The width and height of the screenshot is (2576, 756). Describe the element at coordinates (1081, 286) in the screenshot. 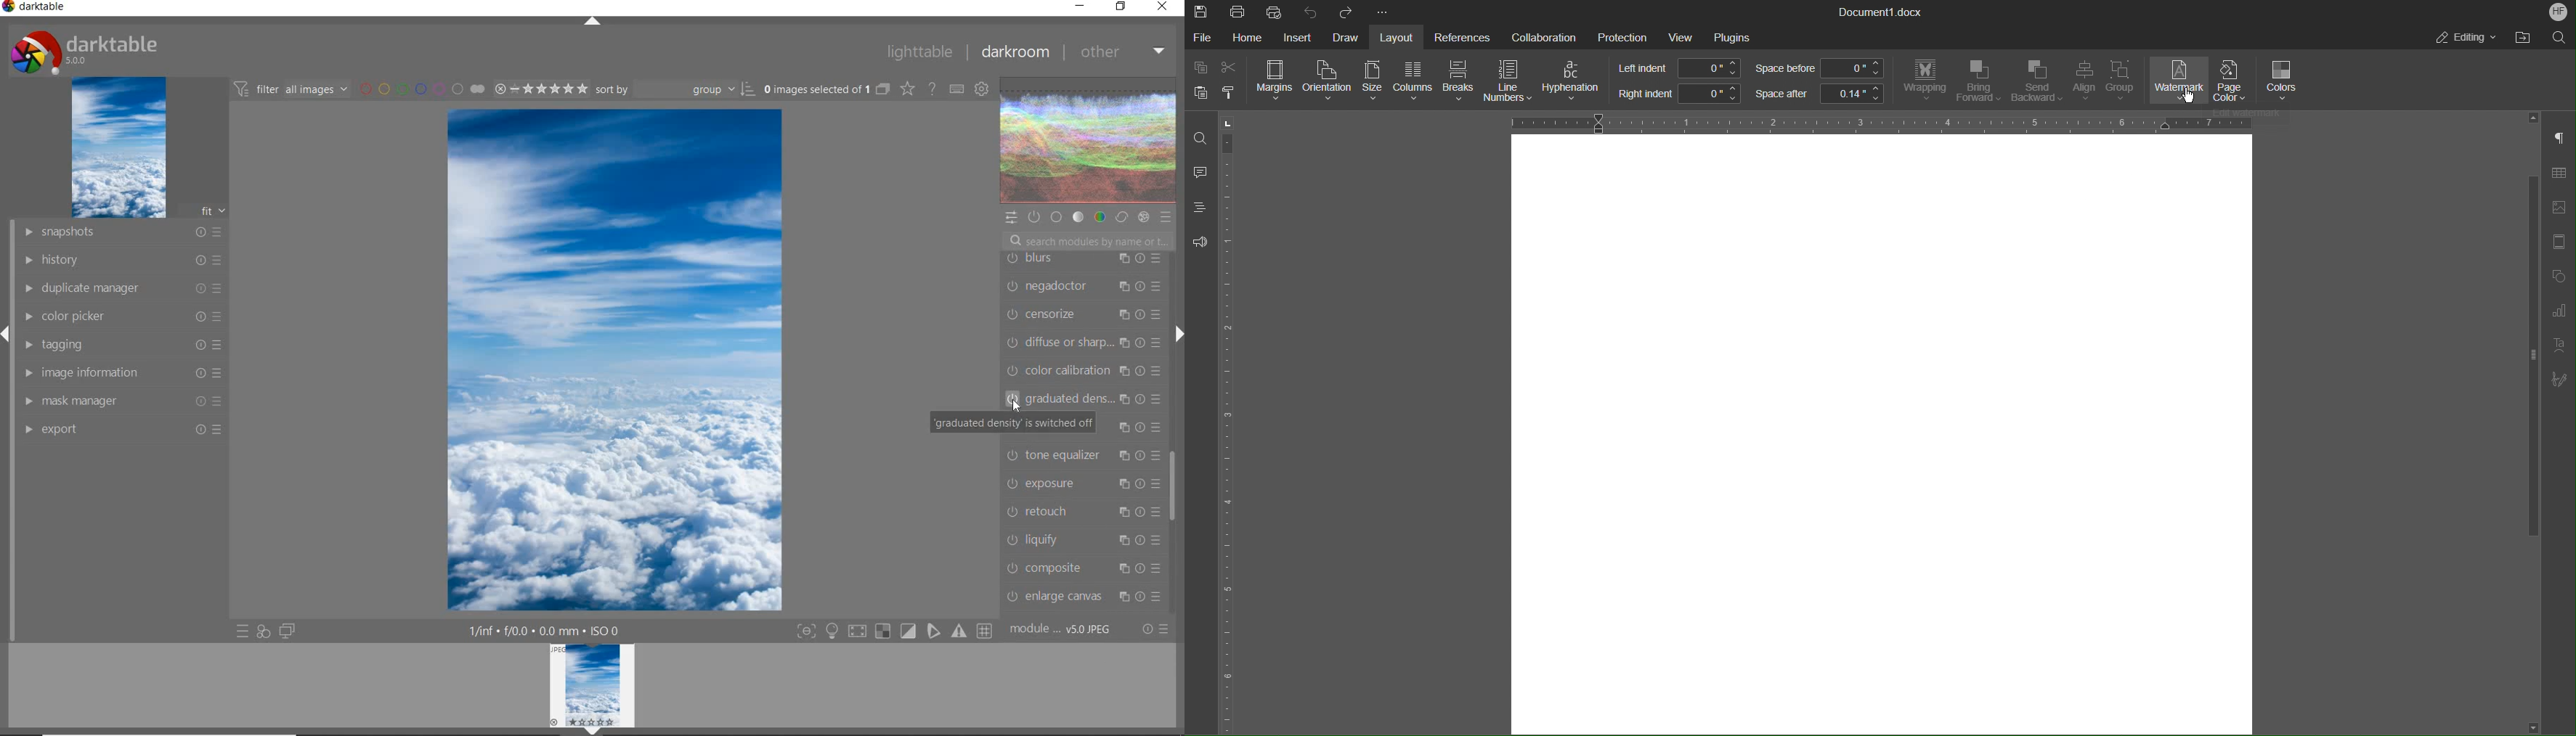

I see `Negadoctor` at that location.